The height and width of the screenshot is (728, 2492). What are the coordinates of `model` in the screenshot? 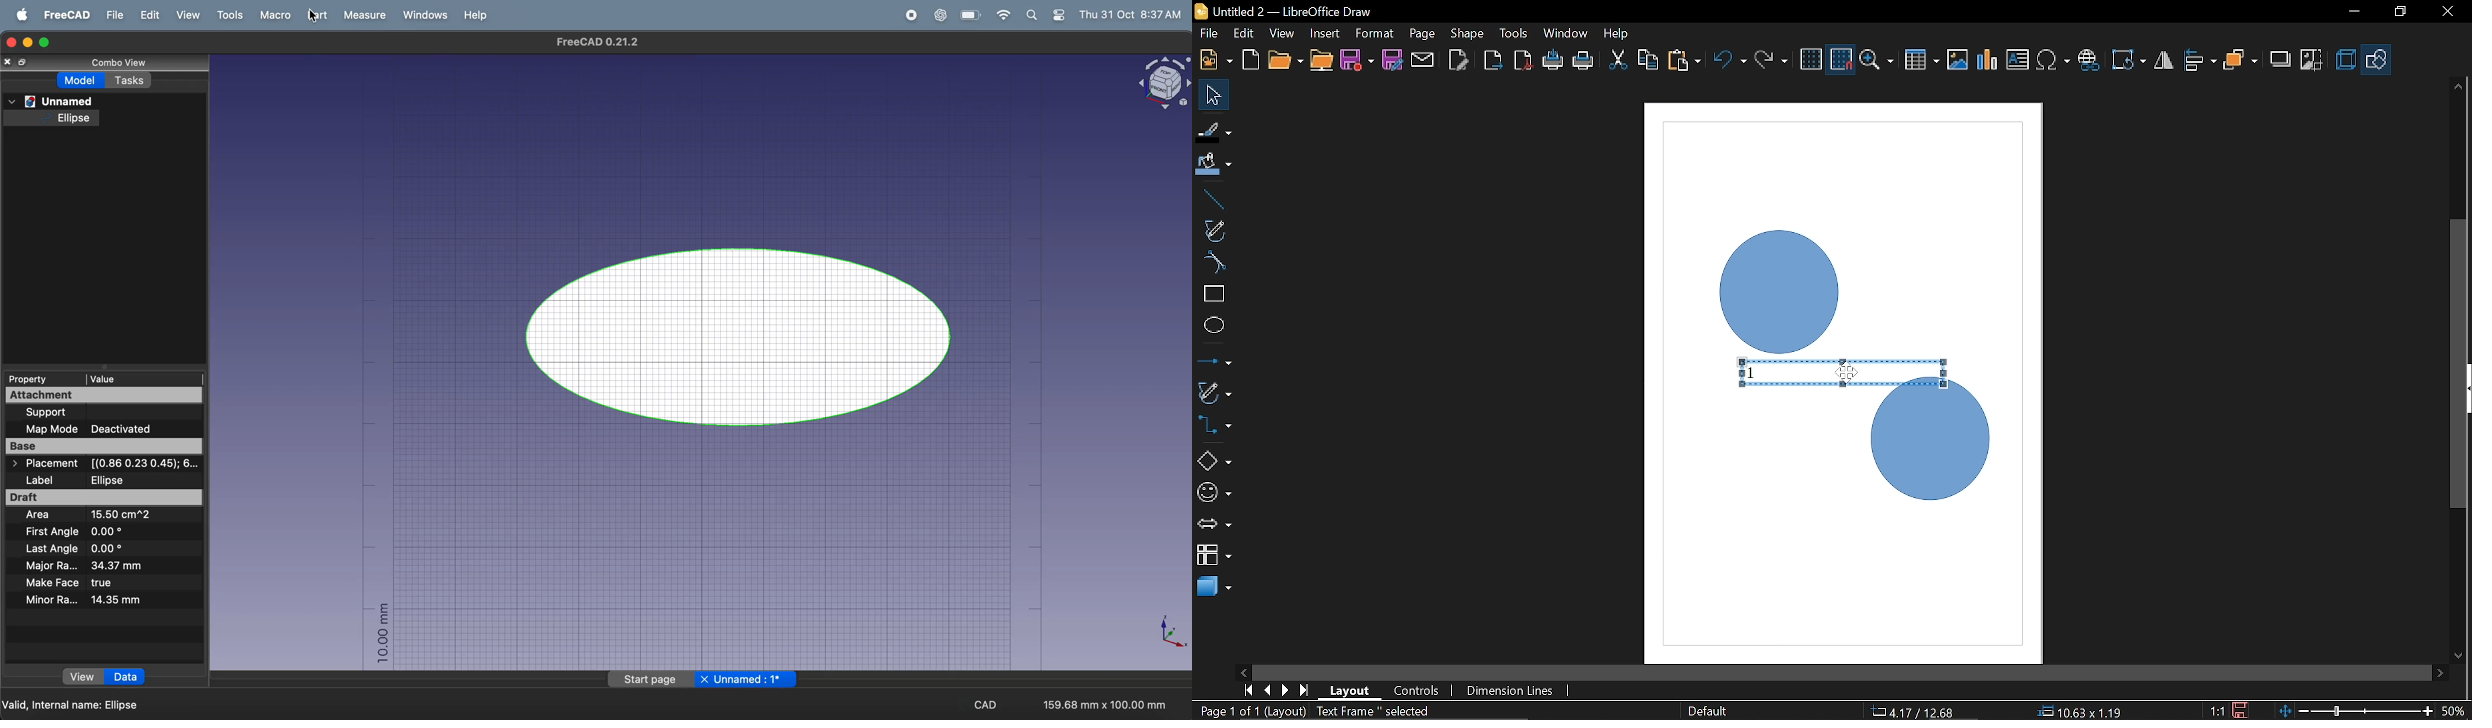 It's located at (78, 83).